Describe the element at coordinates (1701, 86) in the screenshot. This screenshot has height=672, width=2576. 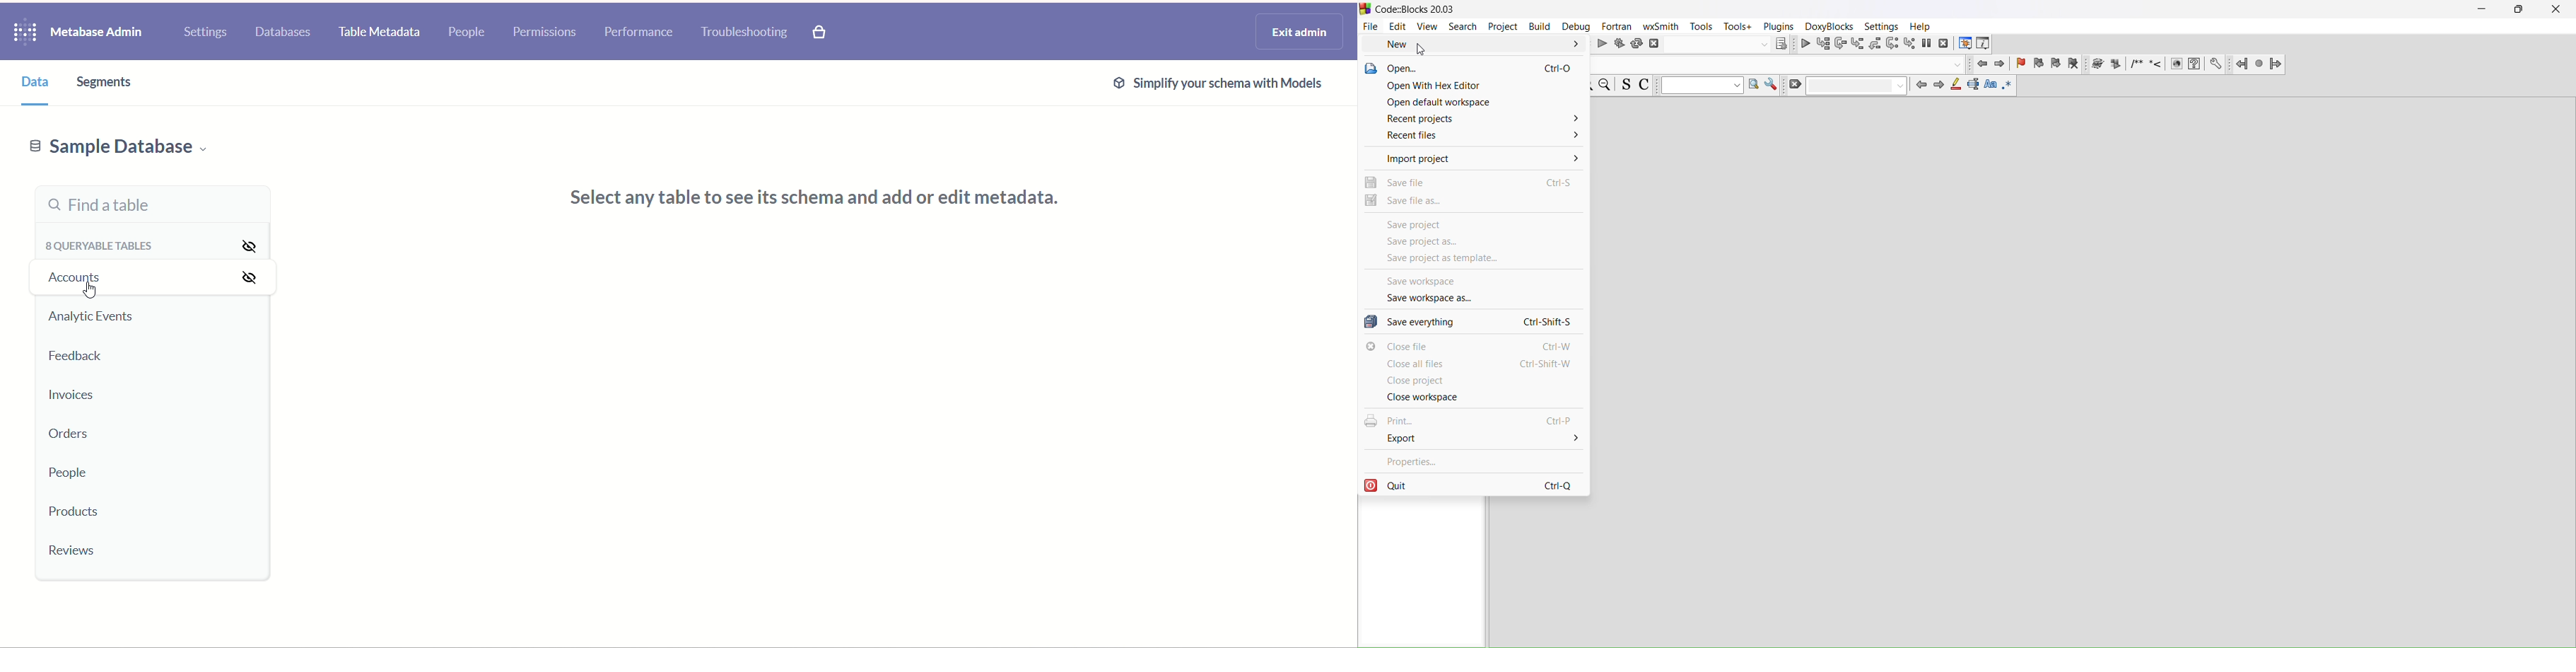
I see `text to search` at that location.